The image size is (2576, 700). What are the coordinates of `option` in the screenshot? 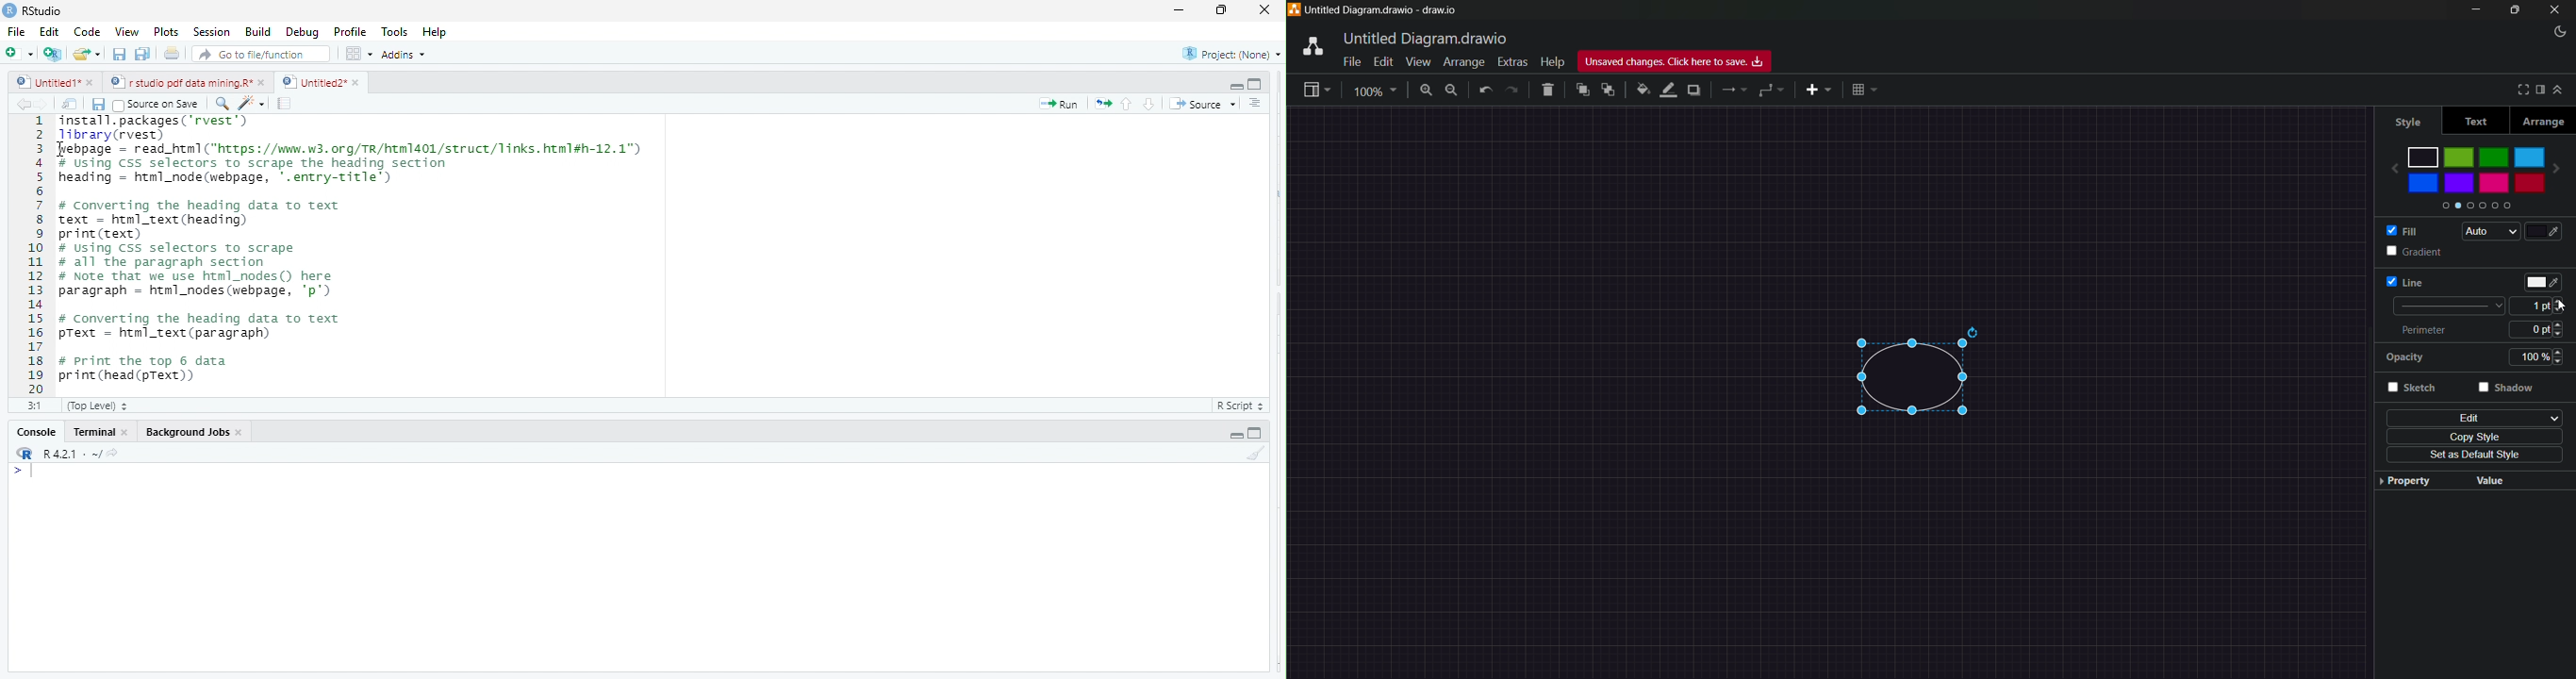 It's located at (358, 53).